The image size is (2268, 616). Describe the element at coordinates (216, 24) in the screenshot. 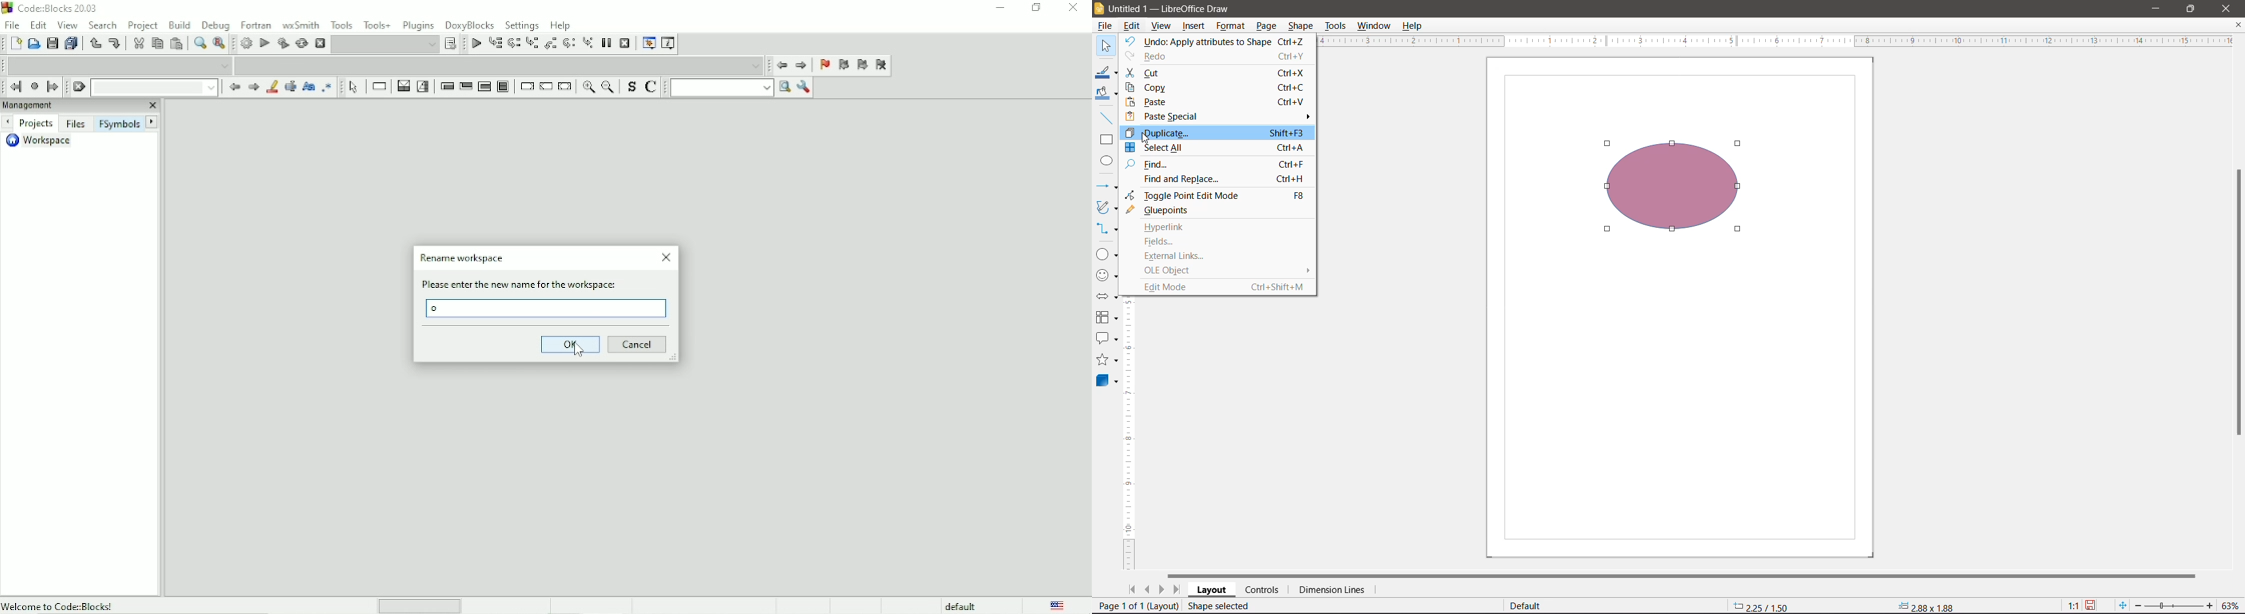

I see `Debug` at that location.